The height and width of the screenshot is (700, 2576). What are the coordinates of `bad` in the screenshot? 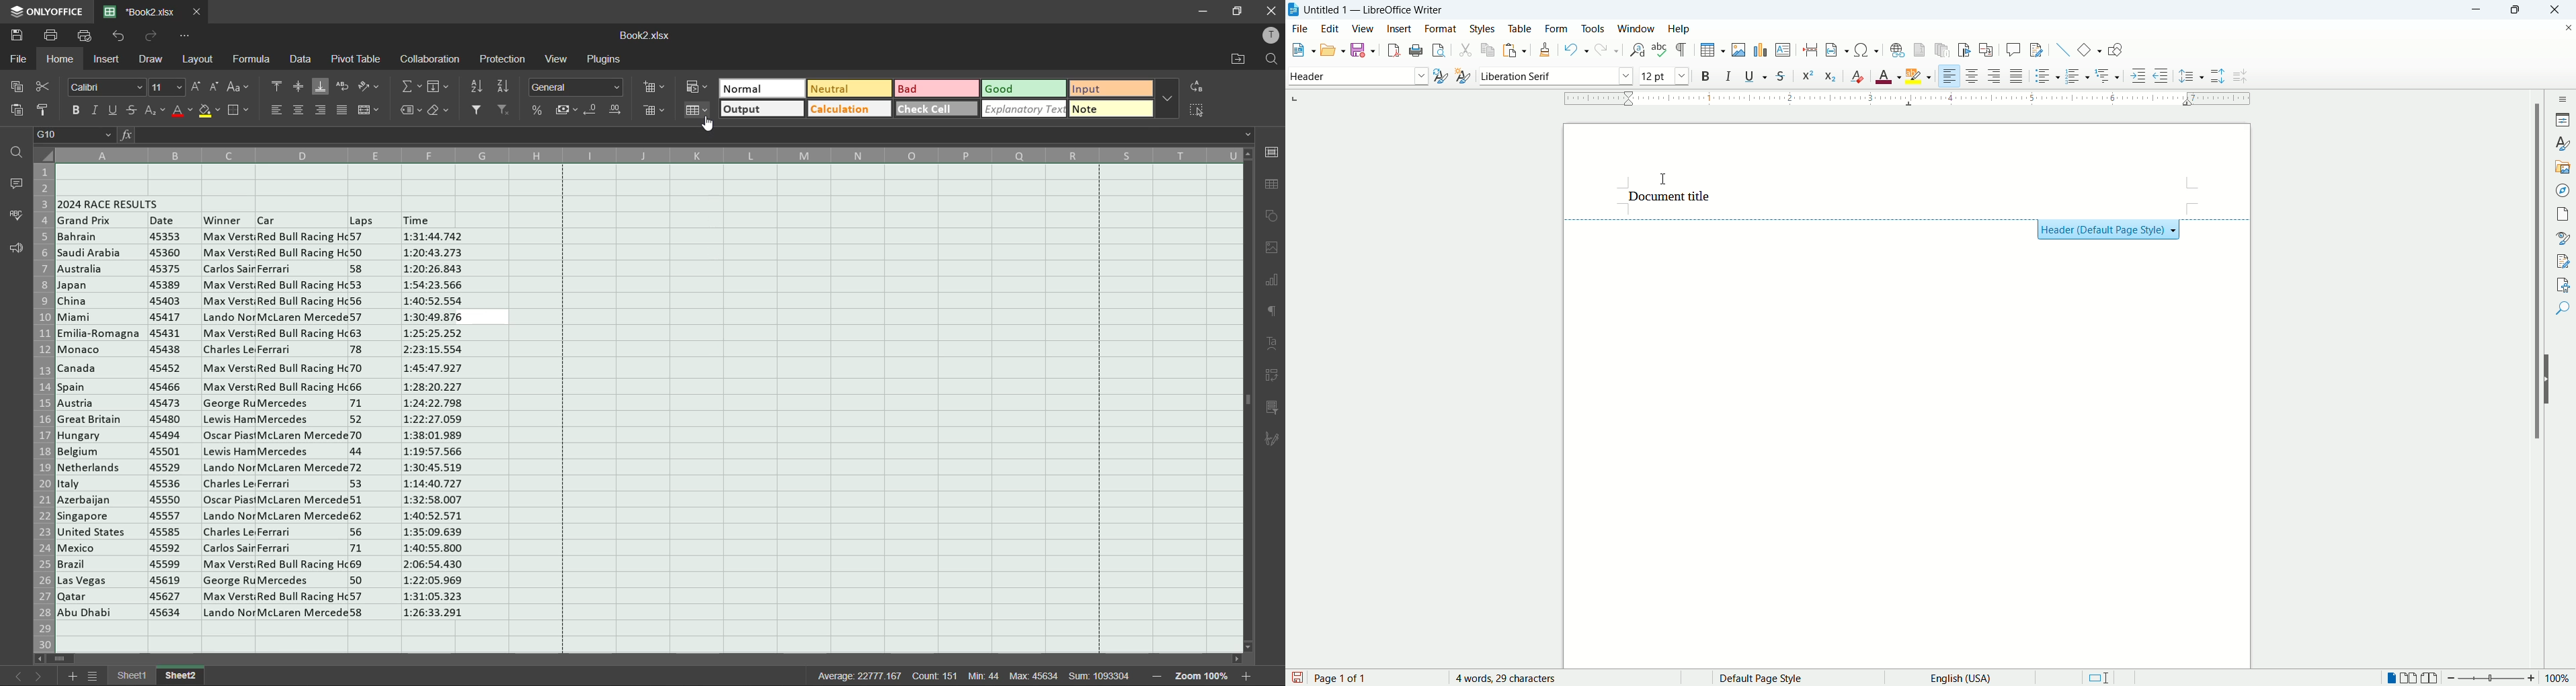 It's located at (935, 90).